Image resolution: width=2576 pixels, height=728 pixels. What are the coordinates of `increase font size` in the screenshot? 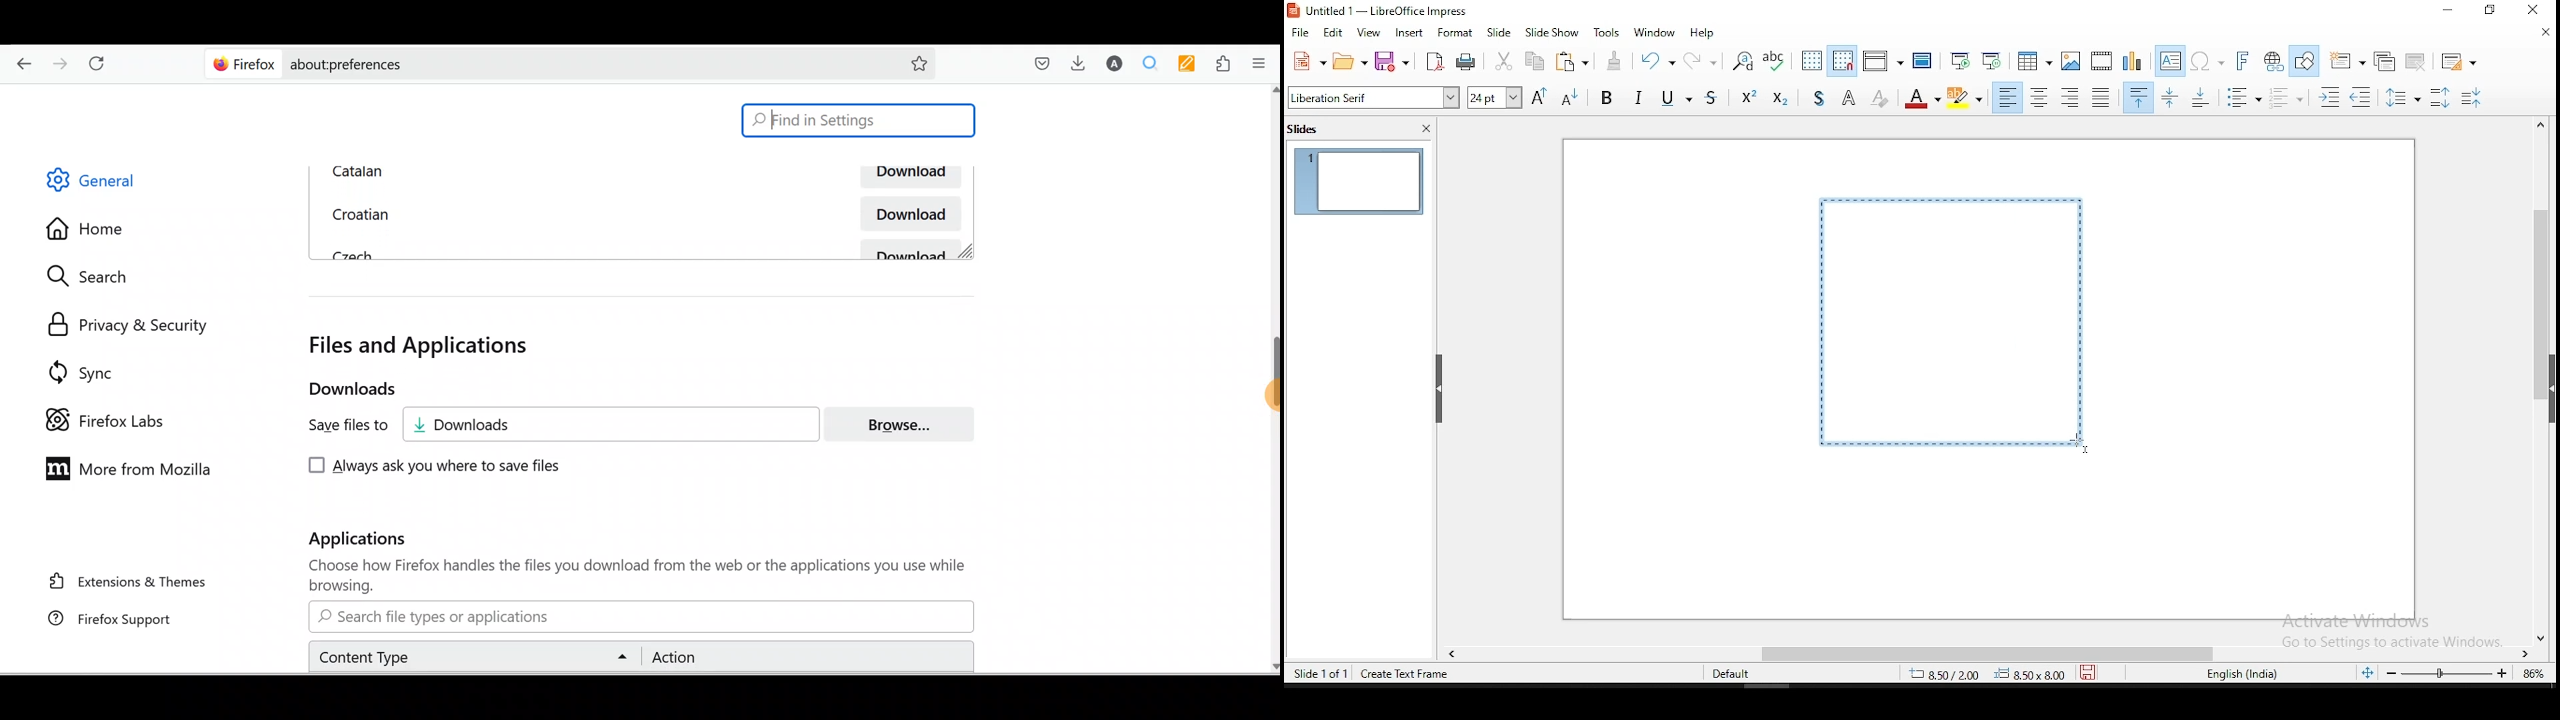 It's located at (1539, 97).